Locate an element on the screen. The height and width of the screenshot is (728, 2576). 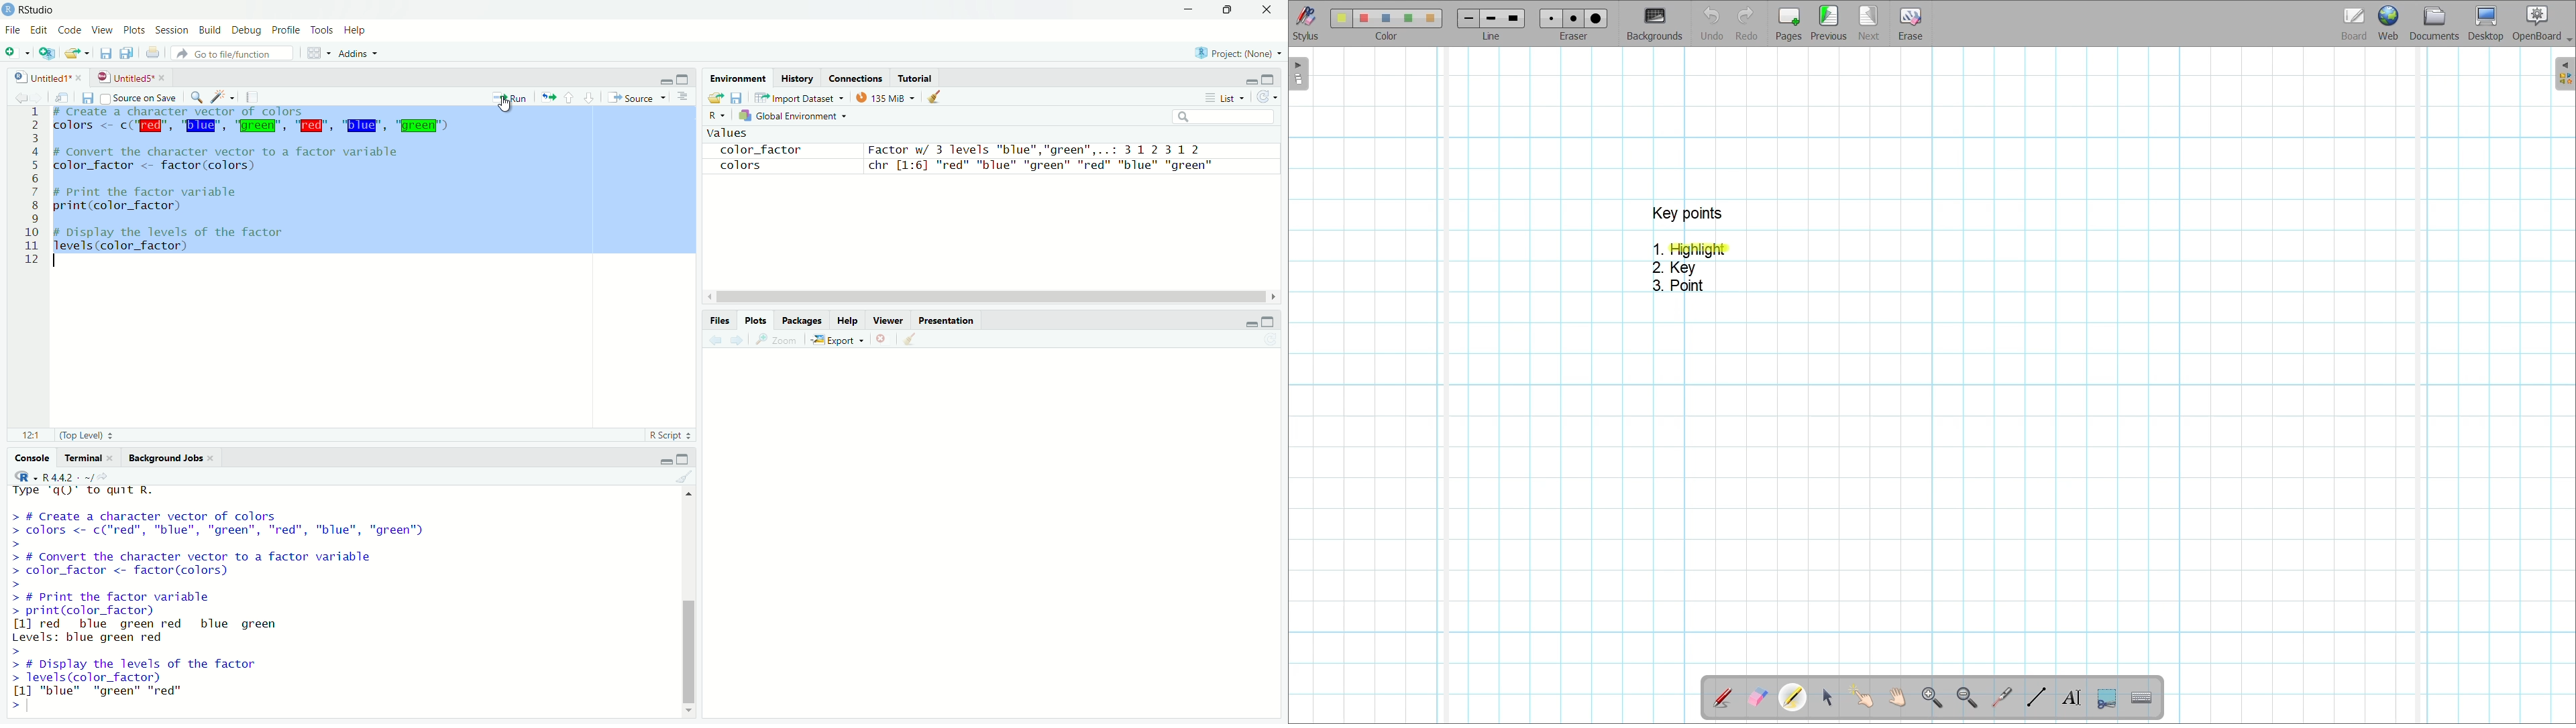
color3 is located at coordinates (1387, 19).